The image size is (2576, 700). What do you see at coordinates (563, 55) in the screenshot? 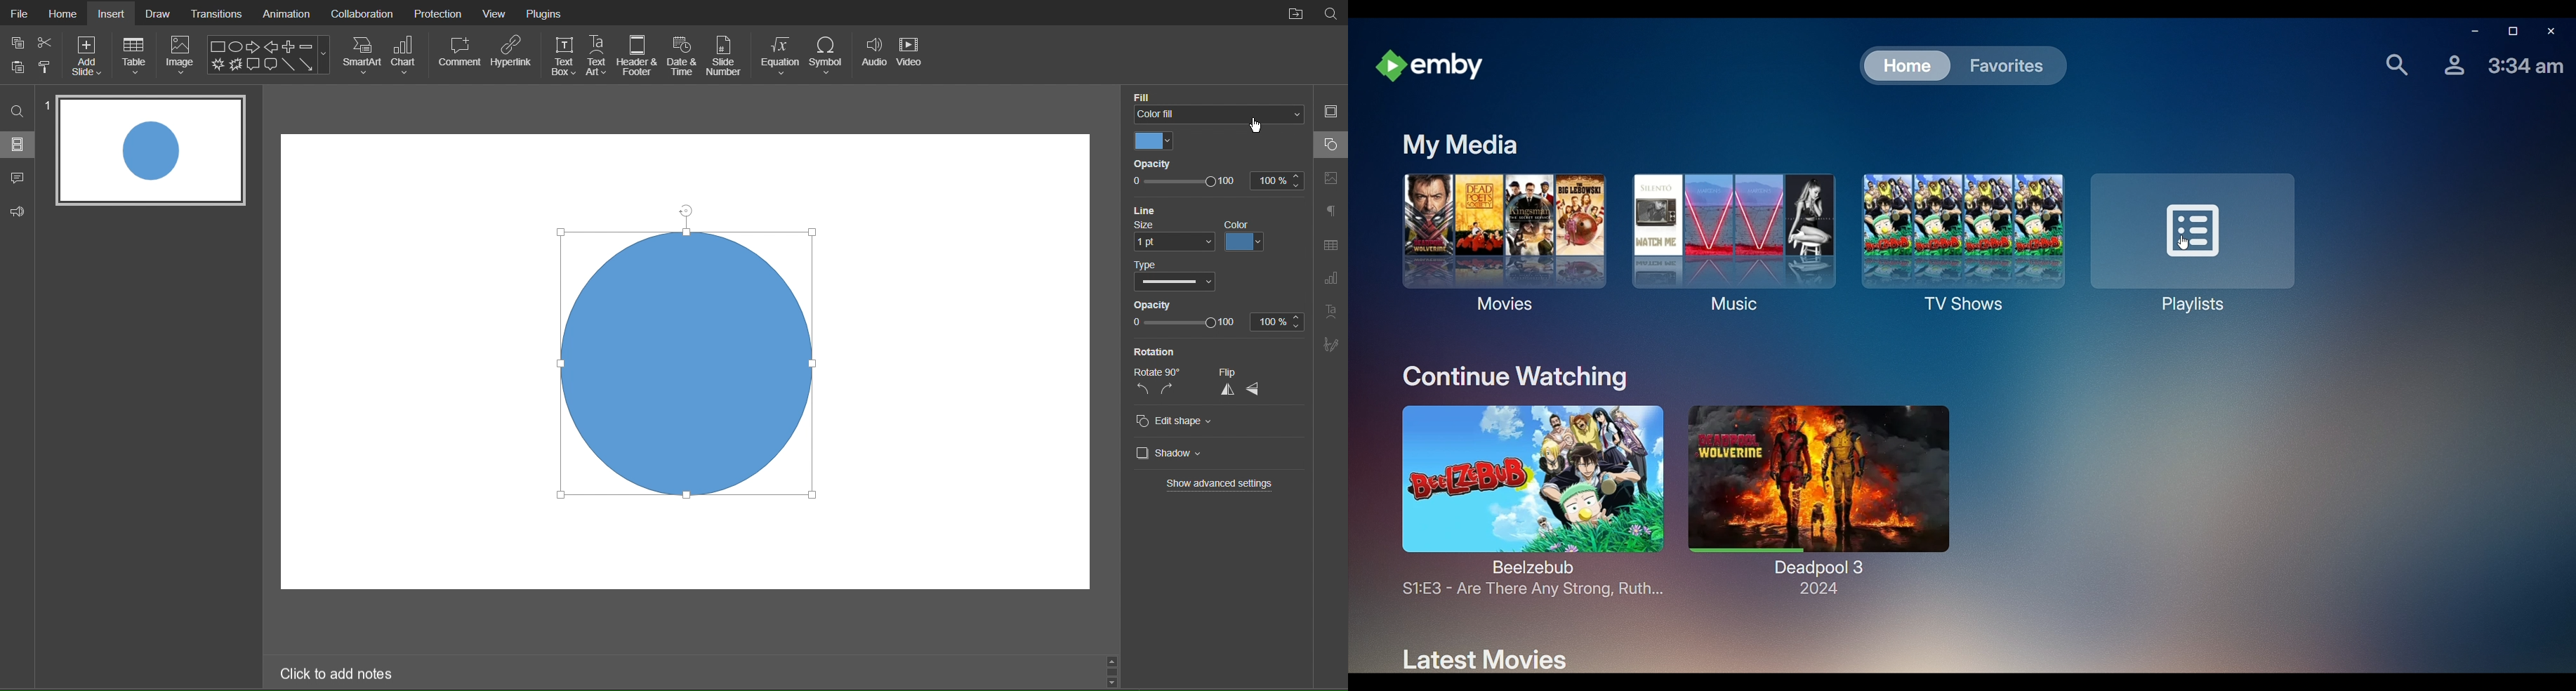
I see `Text Box` at bounding box center [563, 55].